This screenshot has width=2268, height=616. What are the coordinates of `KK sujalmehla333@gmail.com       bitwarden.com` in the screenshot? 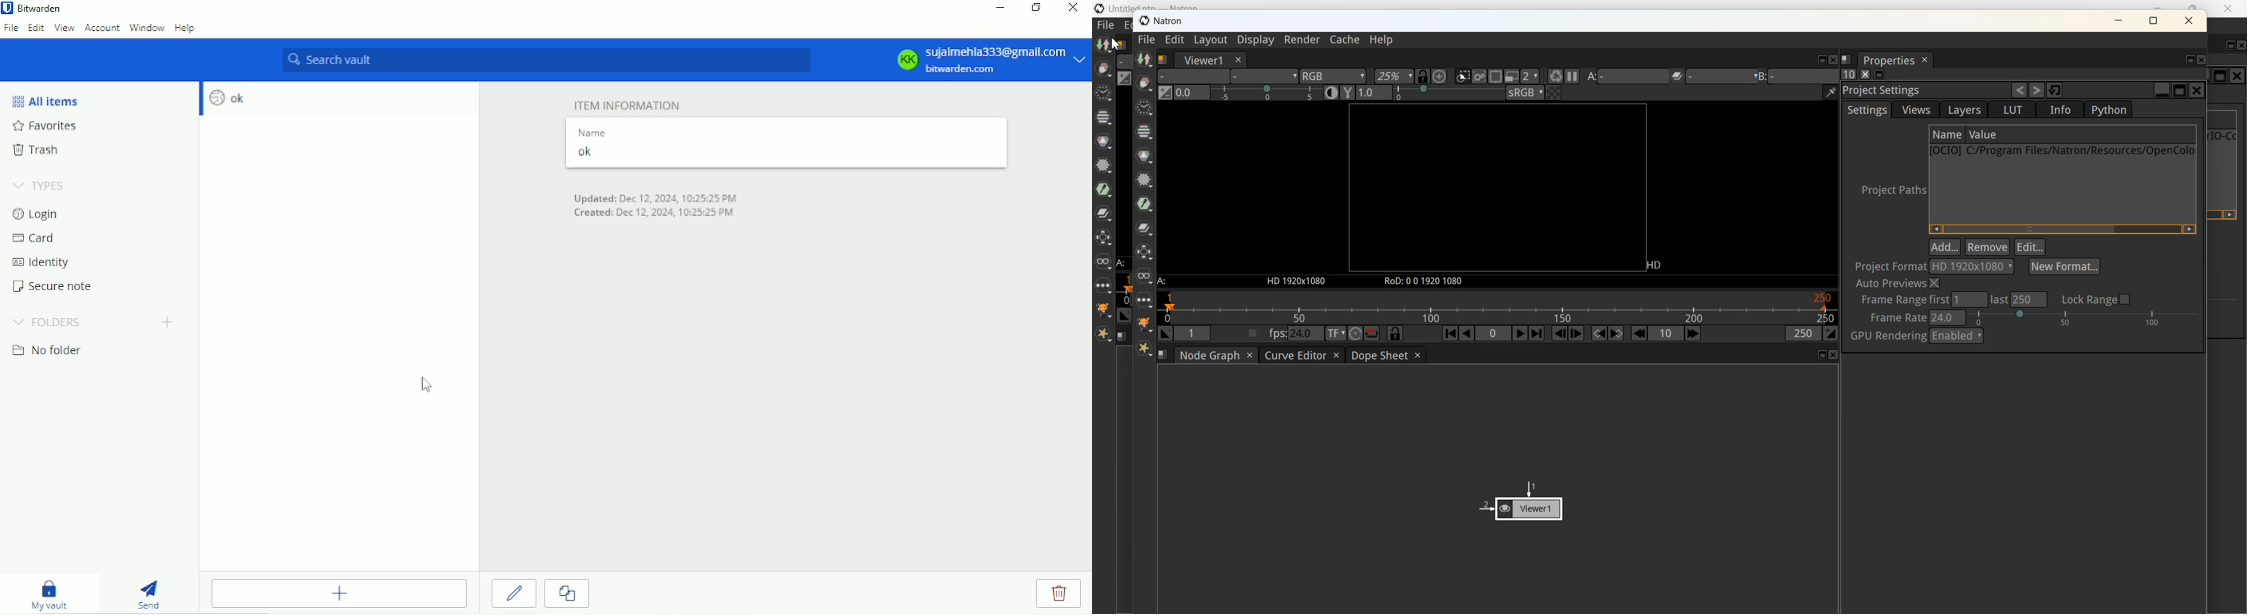 It's located at (988, 60).